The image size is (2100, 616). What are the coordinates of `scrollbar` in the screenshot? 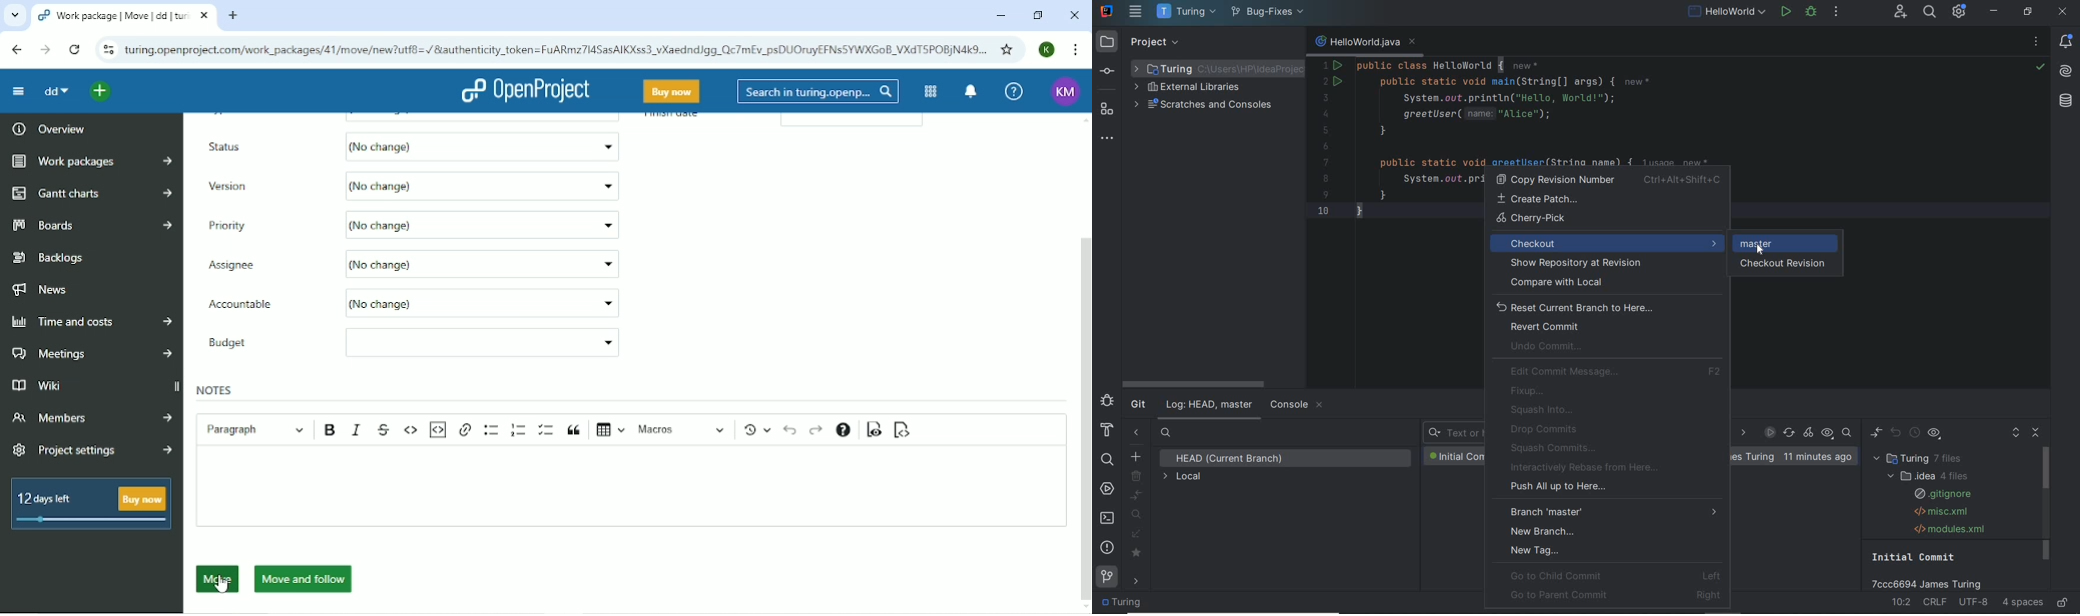 It's located at (2047, 505).